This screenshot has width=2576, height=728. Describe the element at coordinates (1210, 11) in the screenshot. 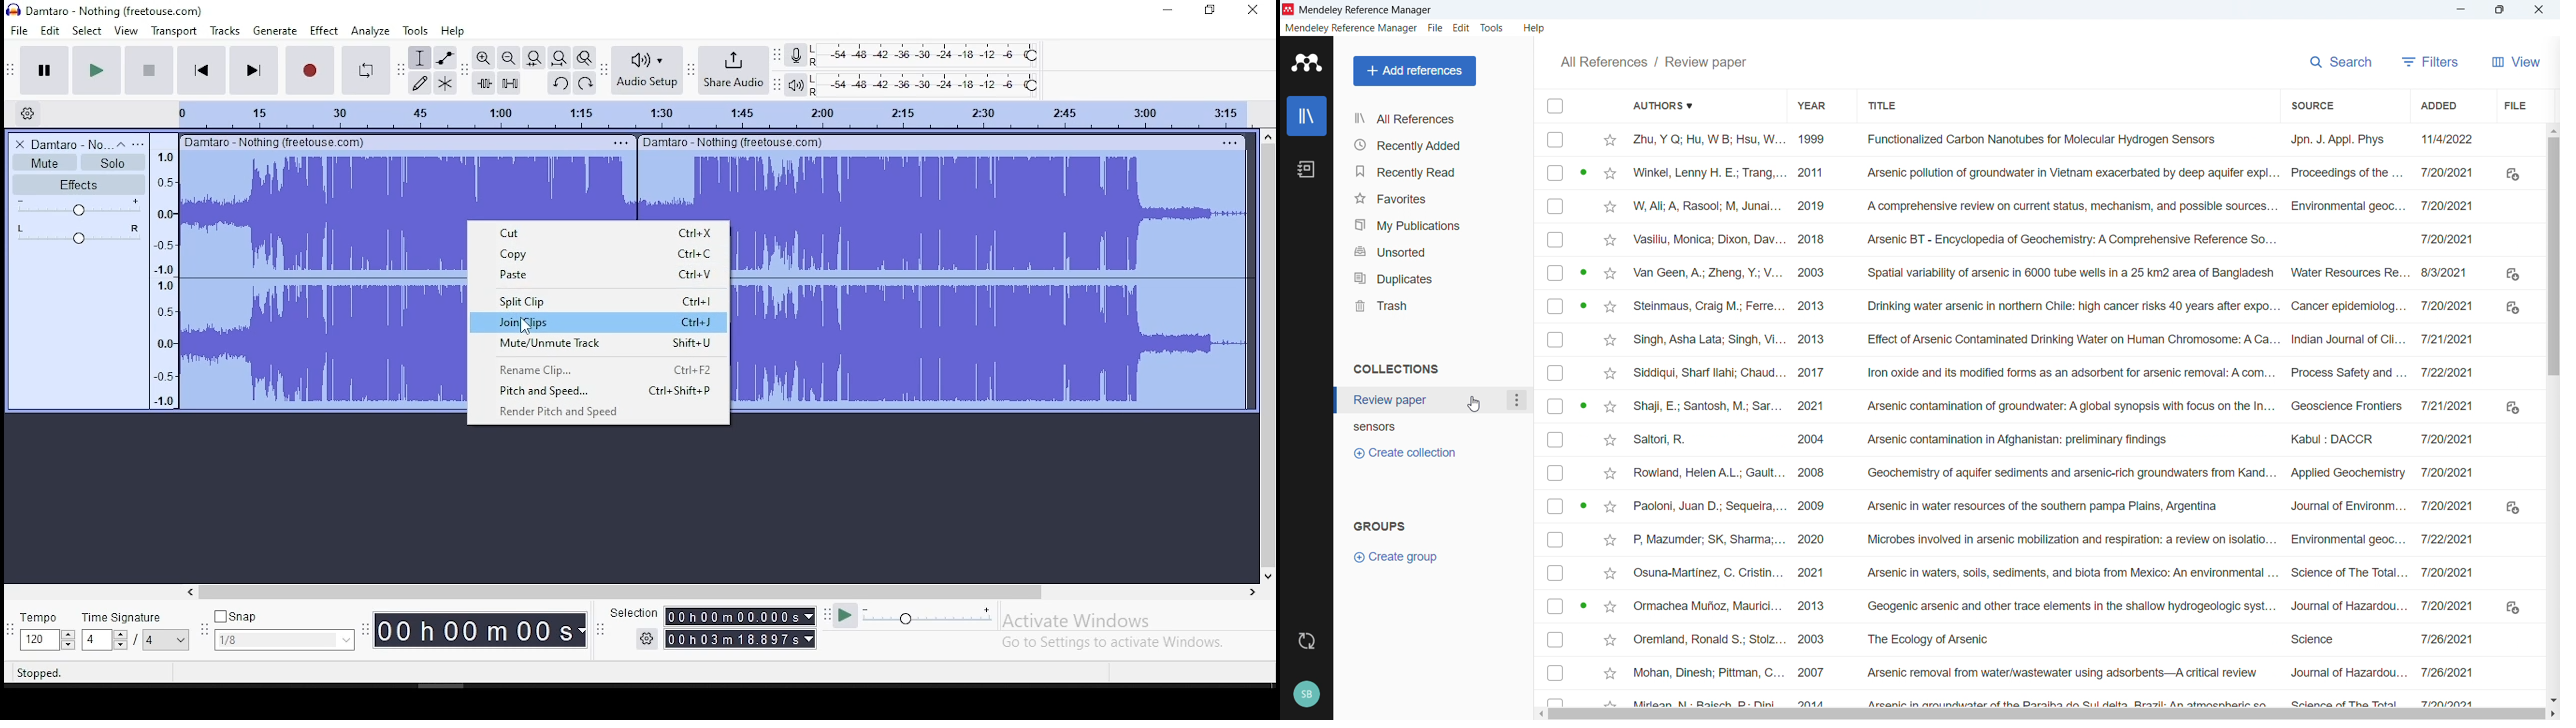

I see `restore` at that location.